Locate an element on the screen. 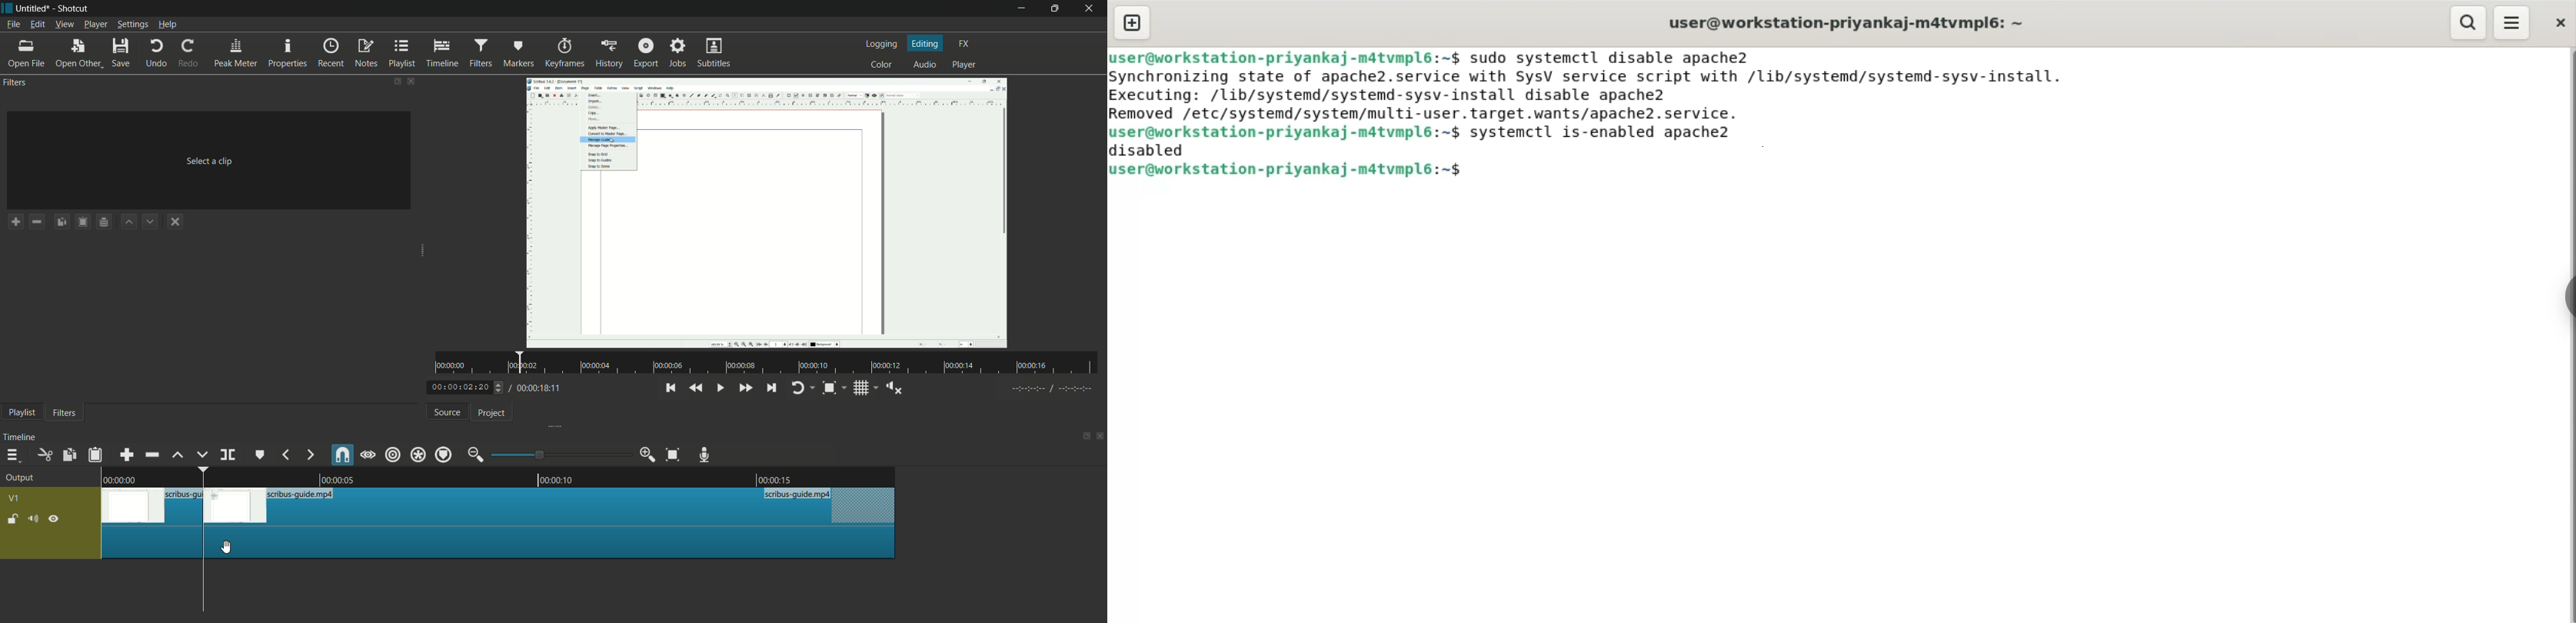  view menu is located at coordinates (65, 24).